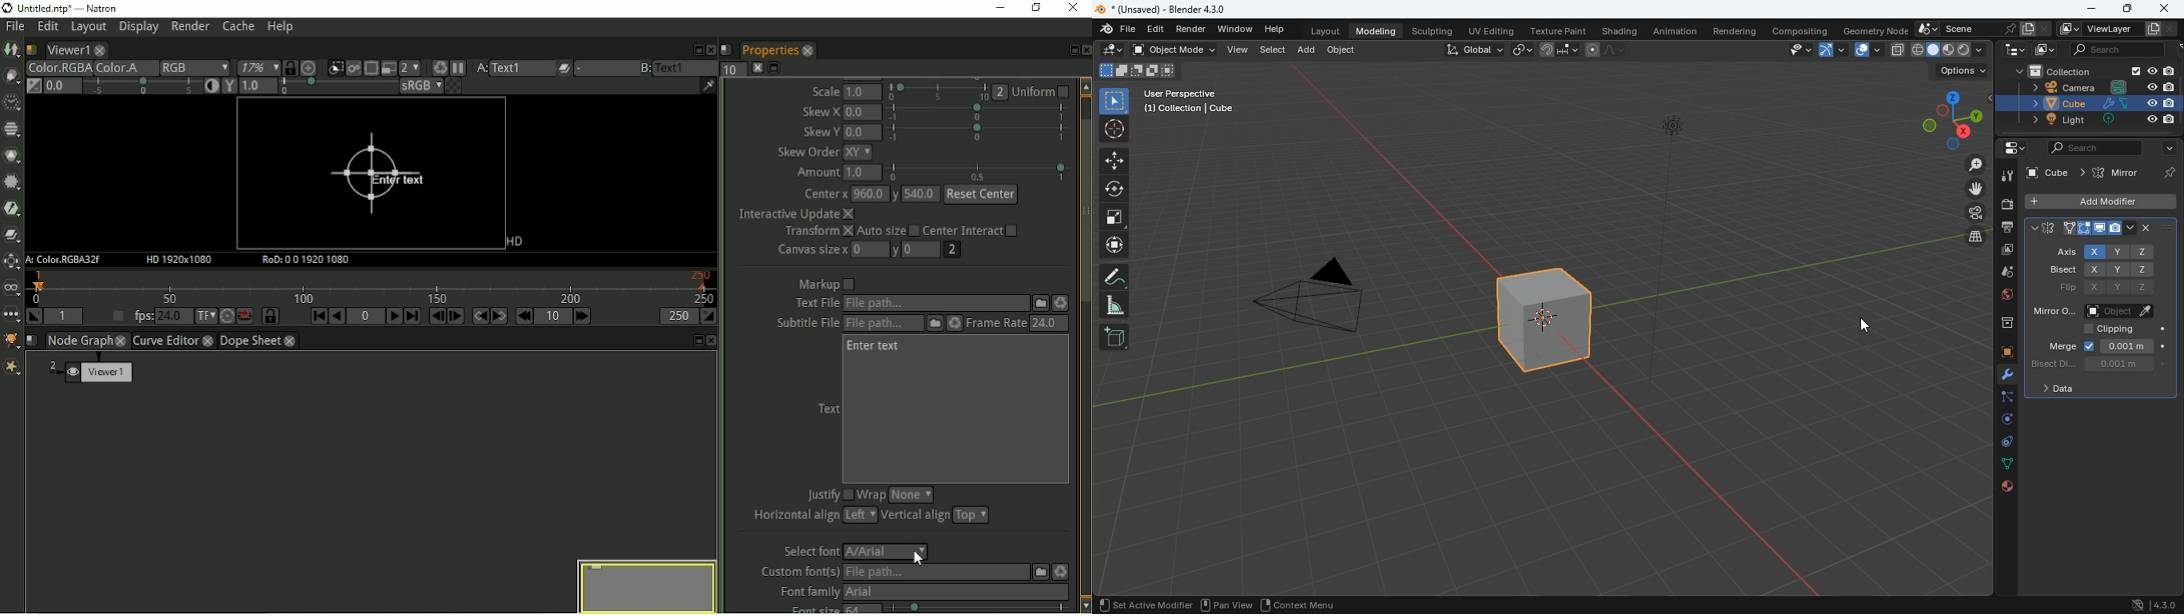  I want to click on camera, so click(1975, 213).